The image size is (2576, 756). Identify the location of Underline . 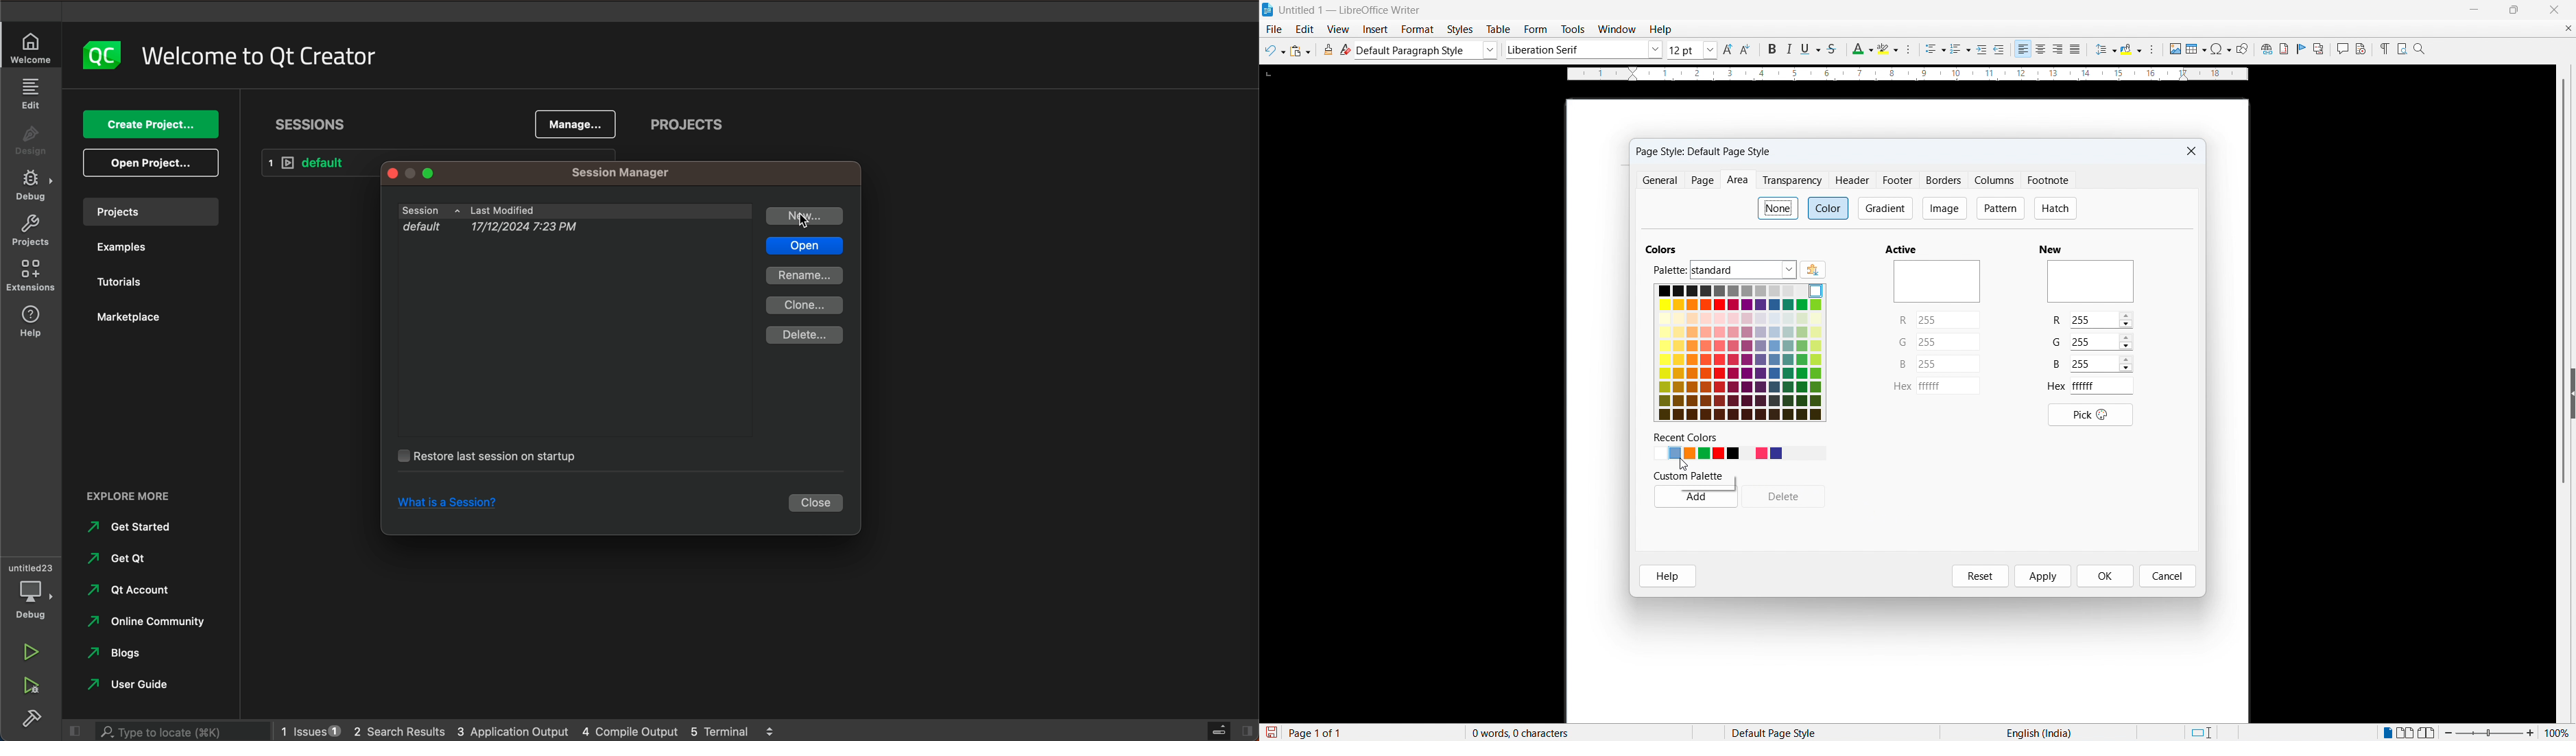
(1810, 48).